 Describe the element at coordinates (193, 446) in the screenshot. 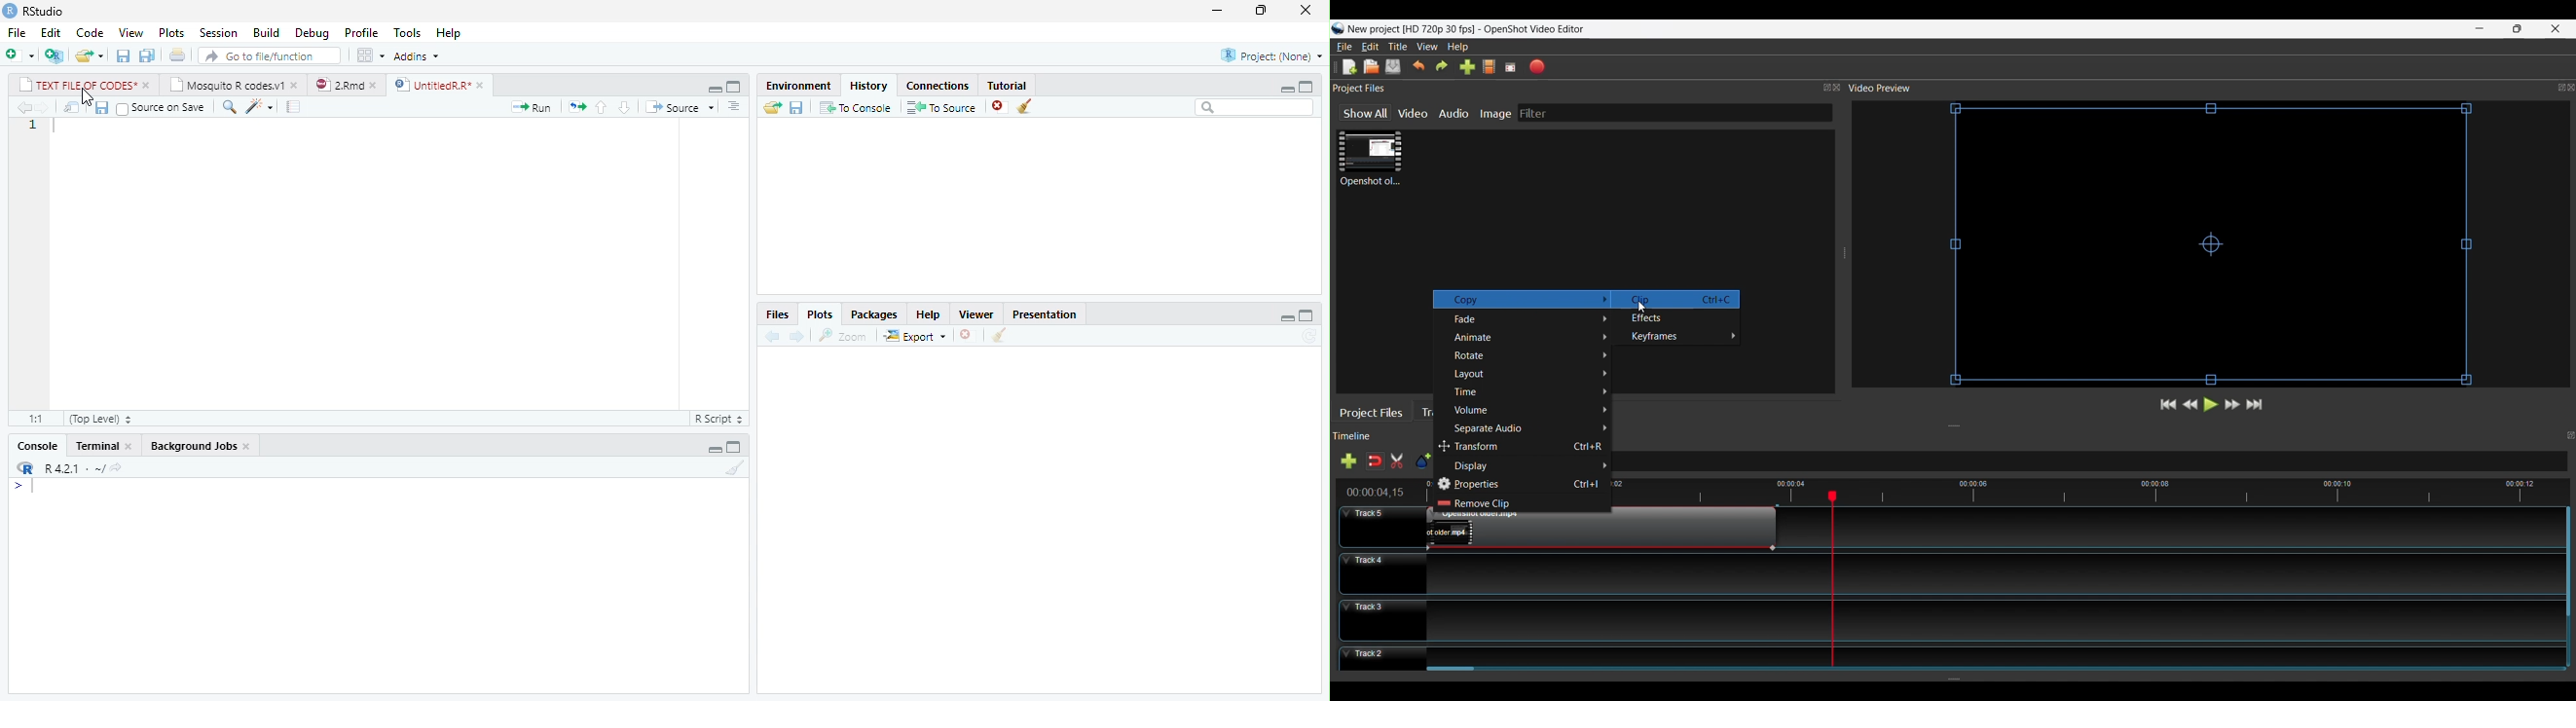

I see `Background Jobs` at that location.